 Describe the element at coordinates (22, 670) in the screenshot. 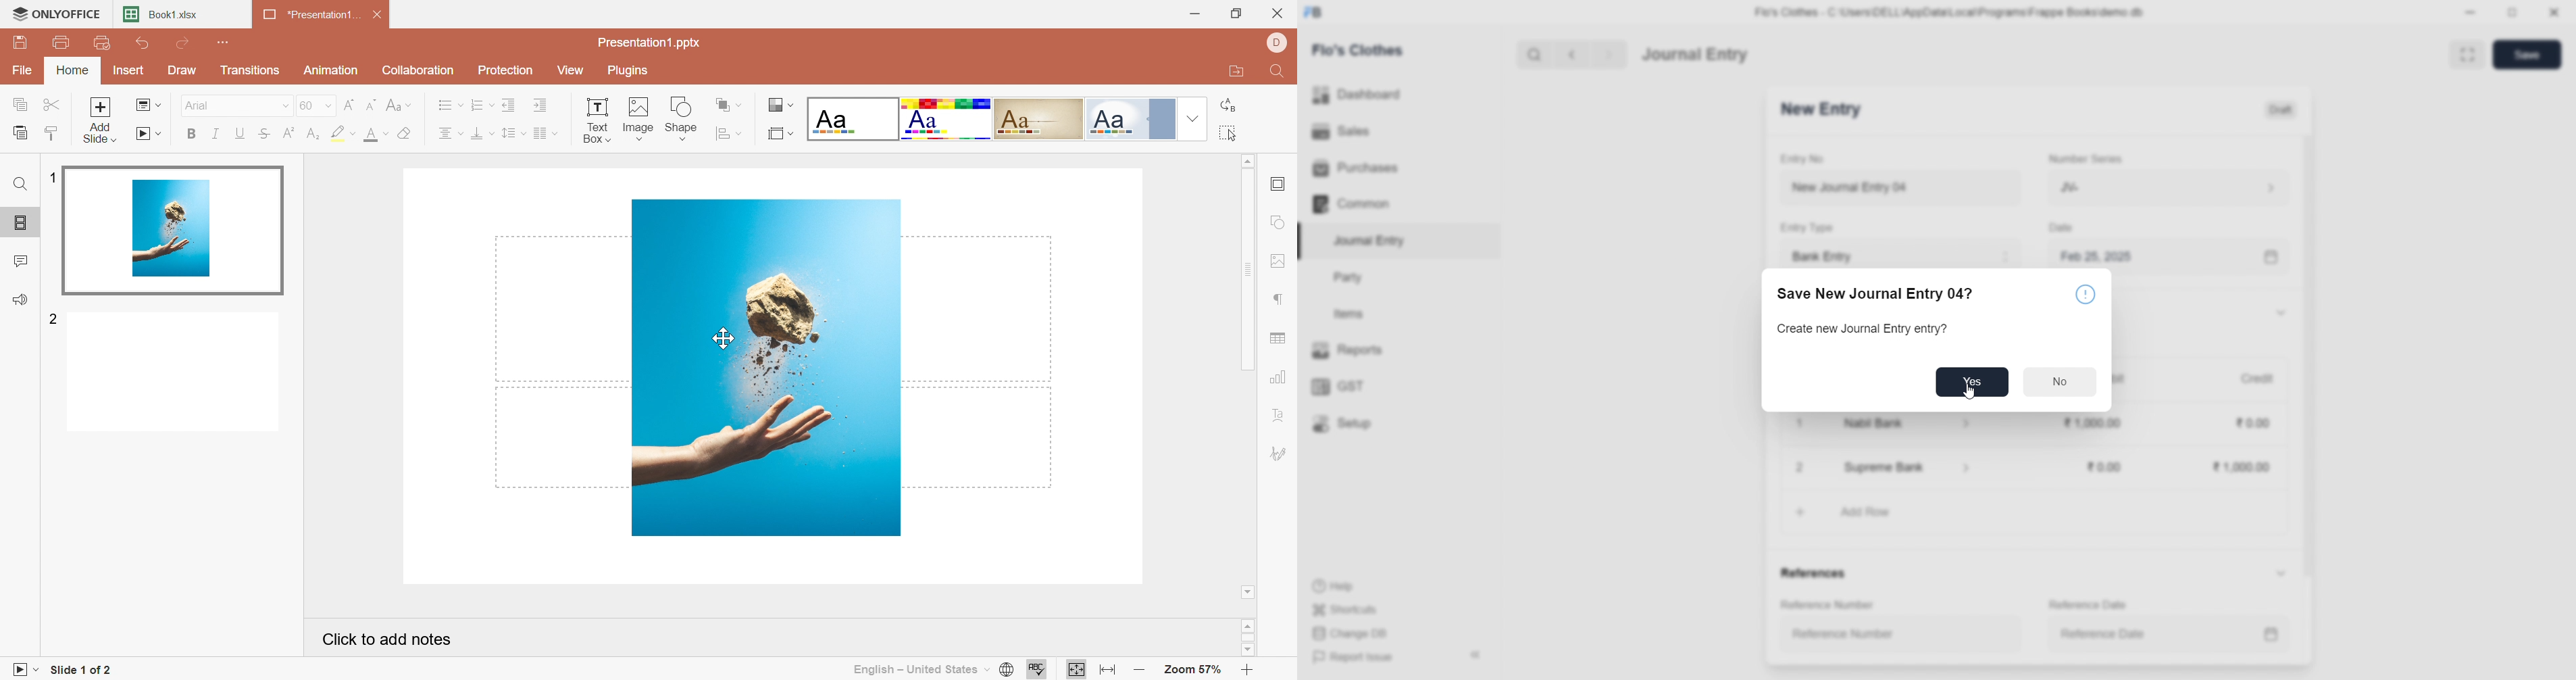

I see `Start slideshow` at that location.